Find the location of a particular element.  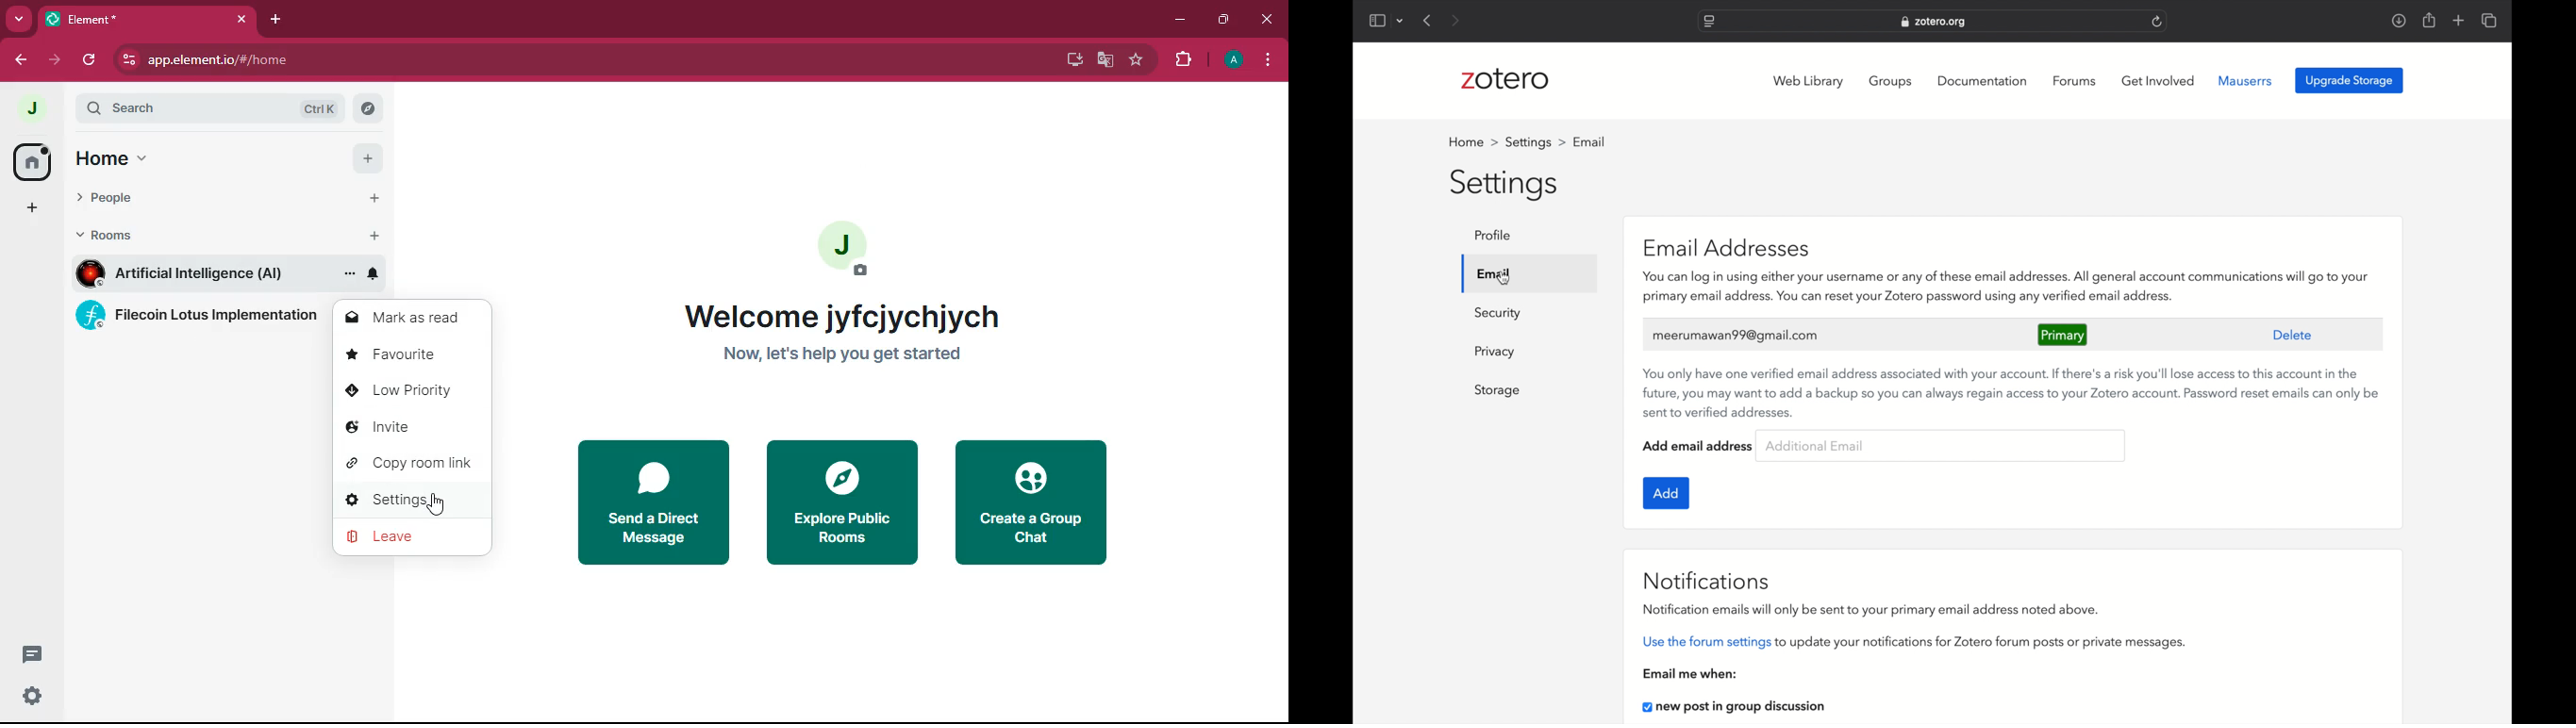

copy room link  is located at coordinates (410, 462).